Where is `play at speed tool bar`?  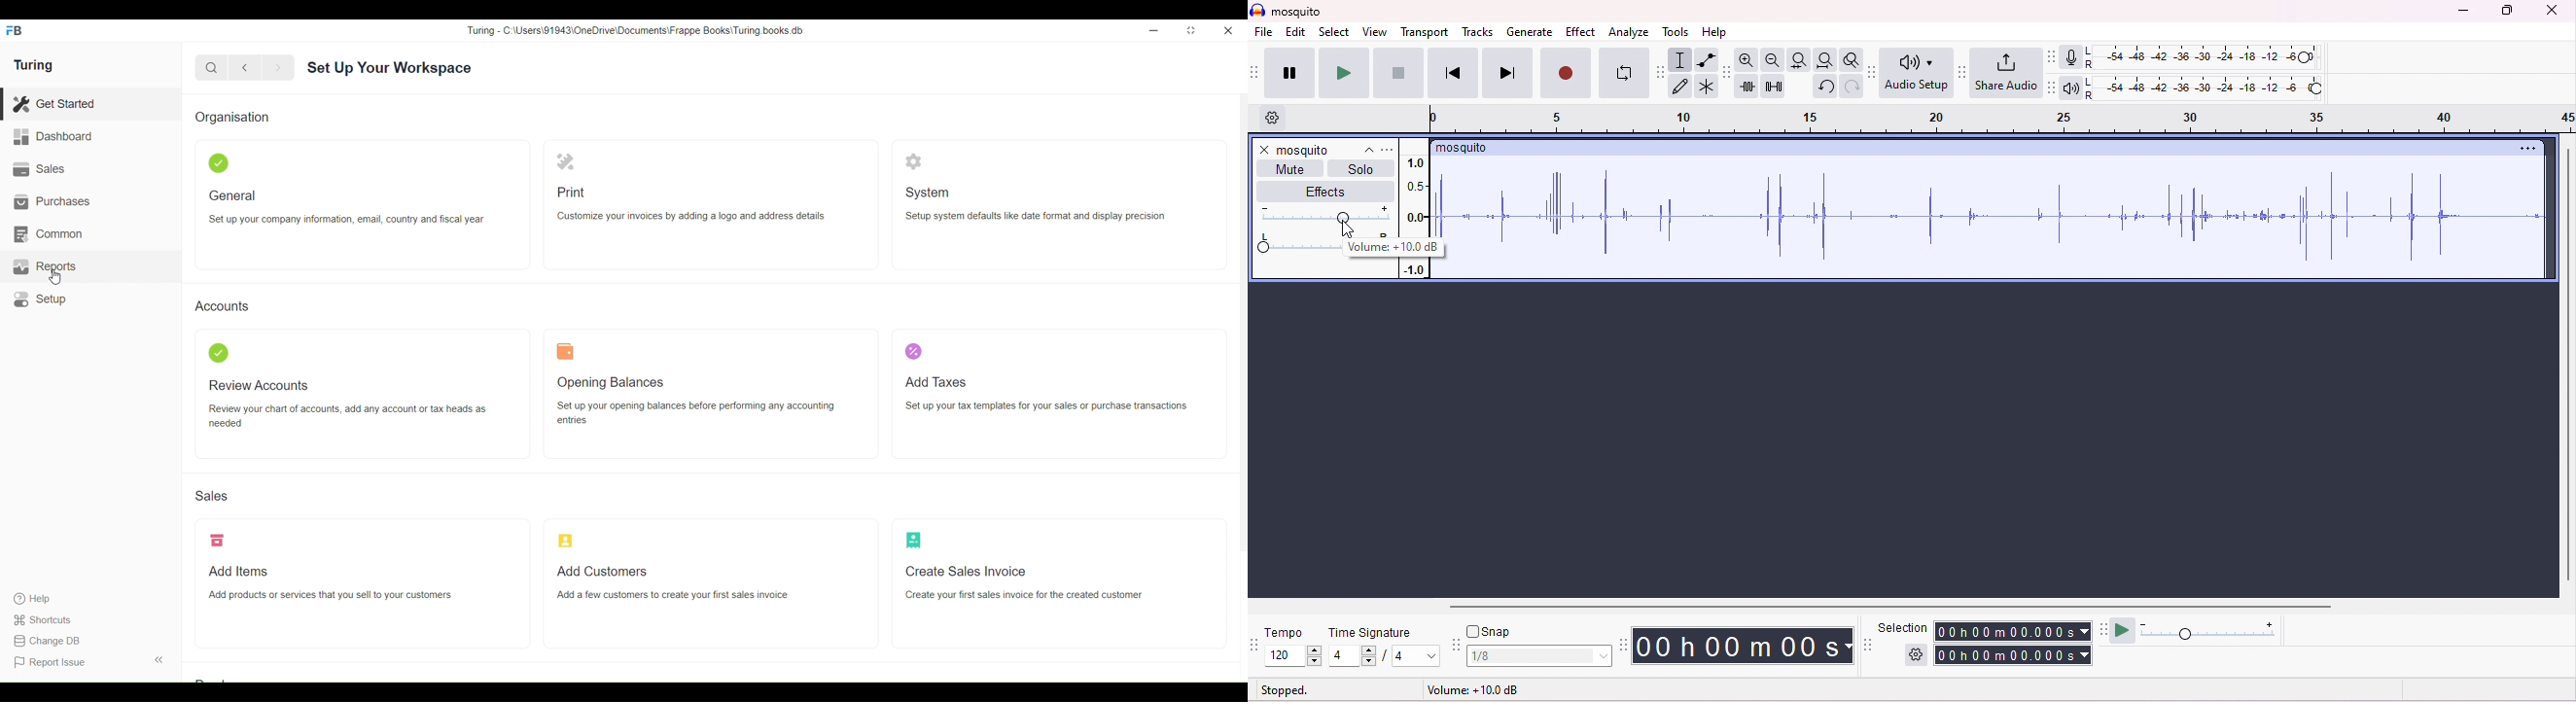 play at speed tool bar is located at coordinates (2102, 629).